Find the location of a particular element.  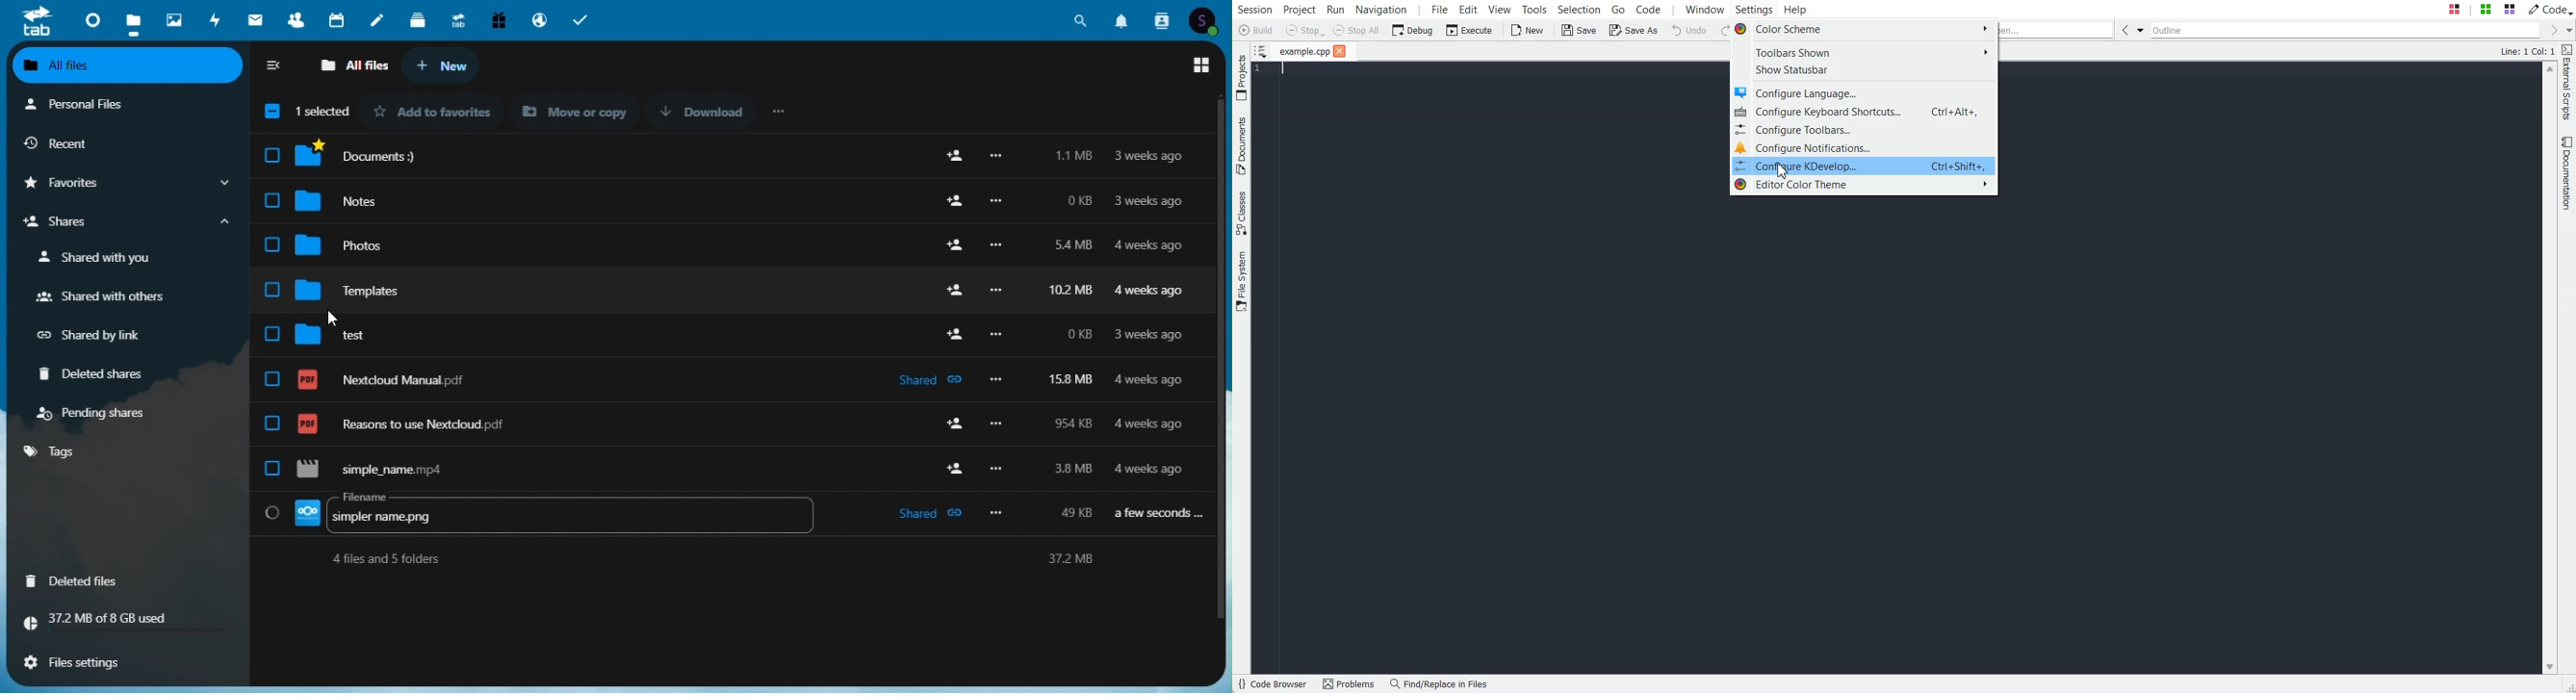

recent is located at coordinates (124, 143).